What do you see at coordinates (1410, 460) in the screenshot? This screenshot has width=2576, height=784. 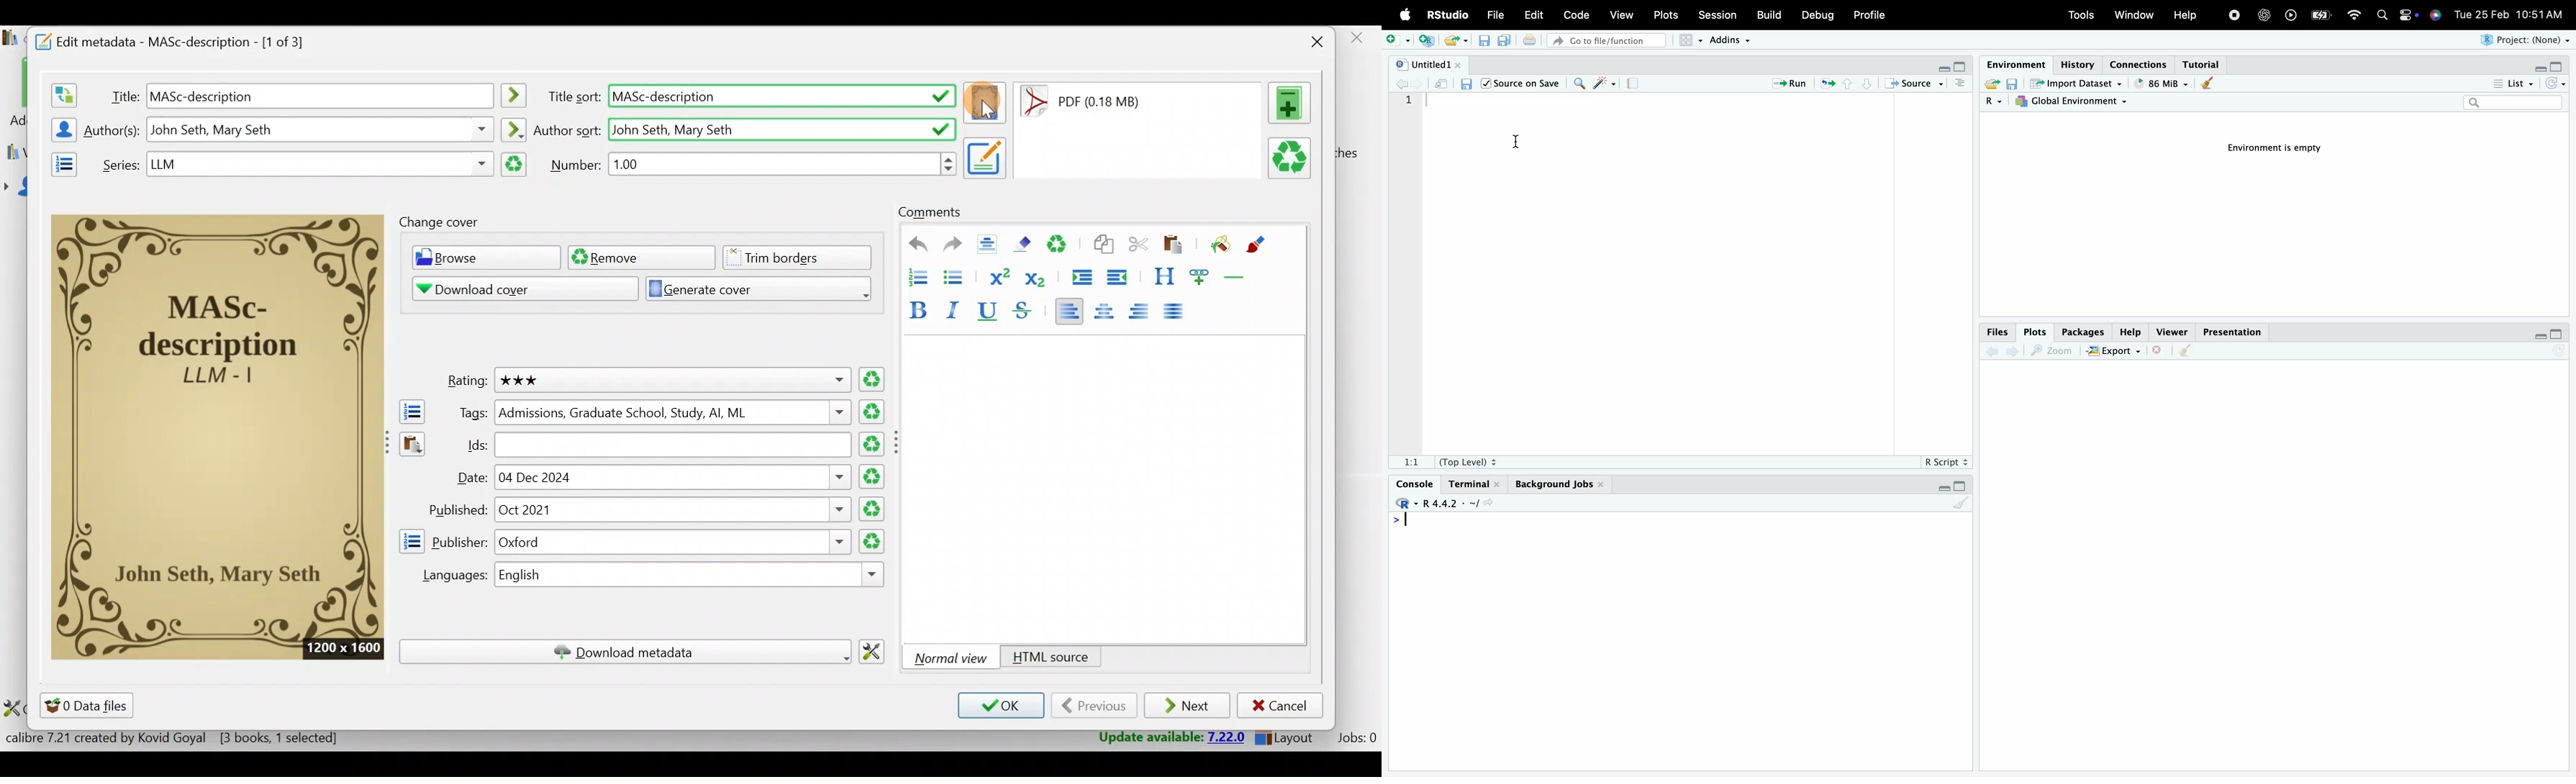 I see `1:1` at bounding box center [1410, 460].